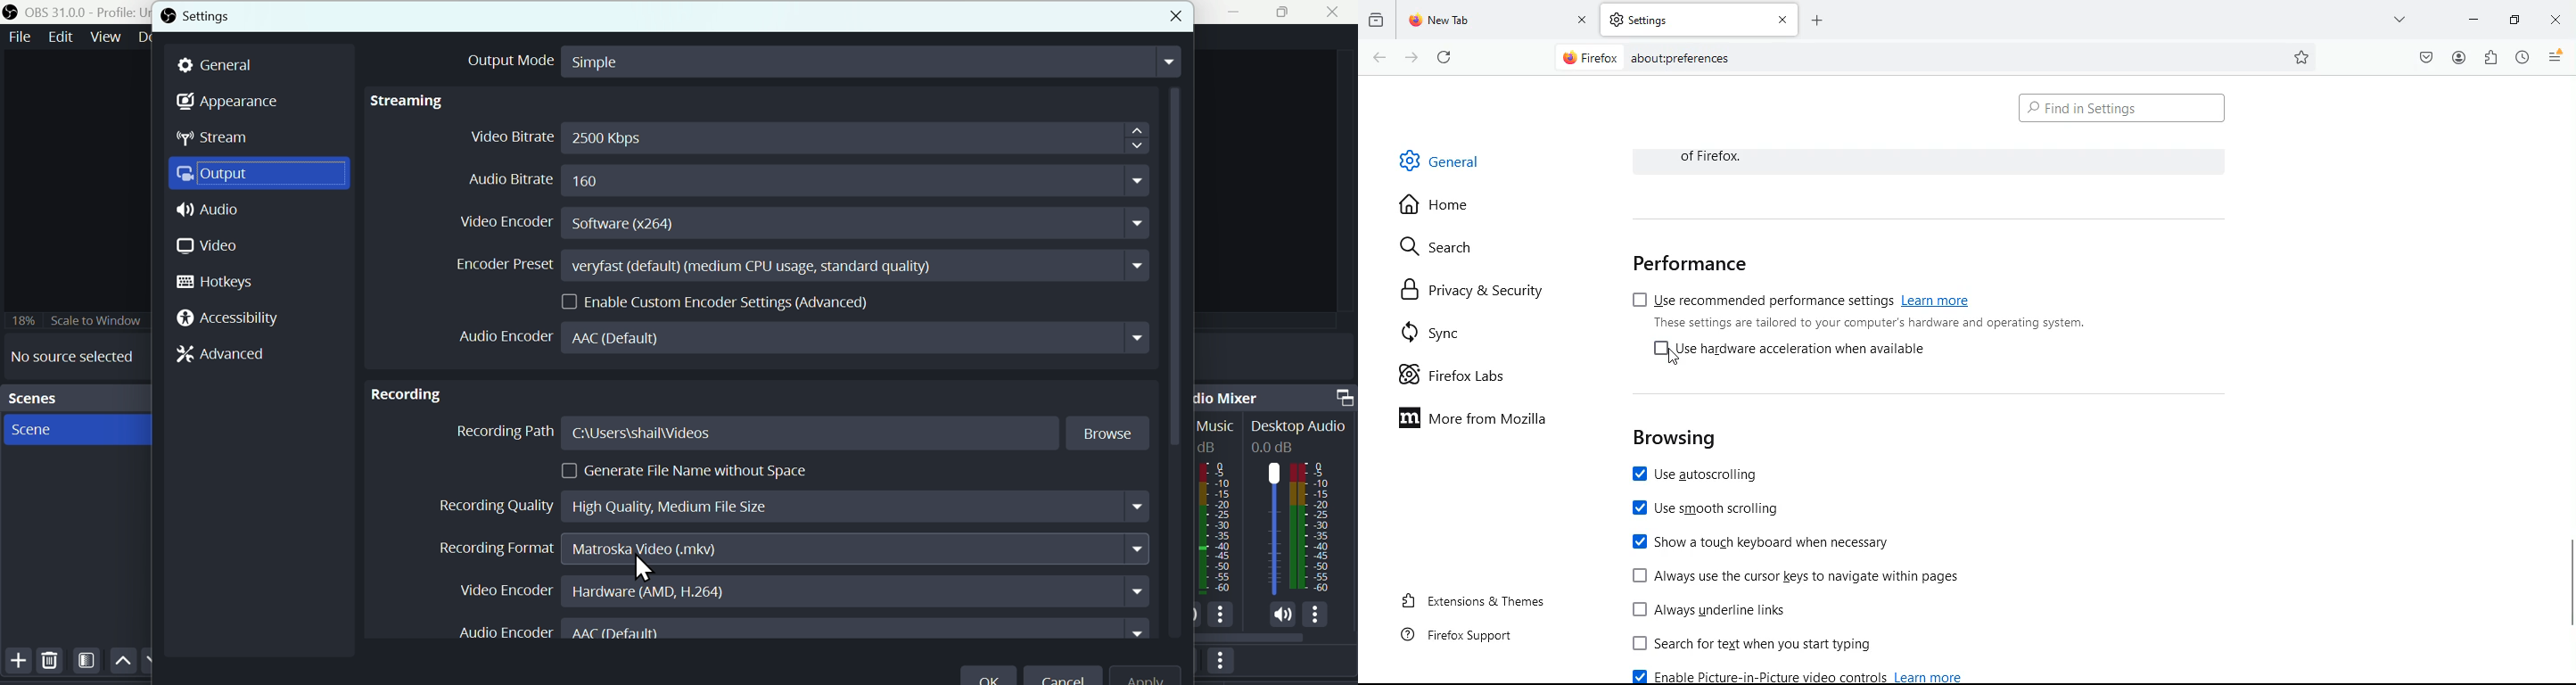 This screenshot has width=2576, height=700. I want to click on file, so click(18, 41).